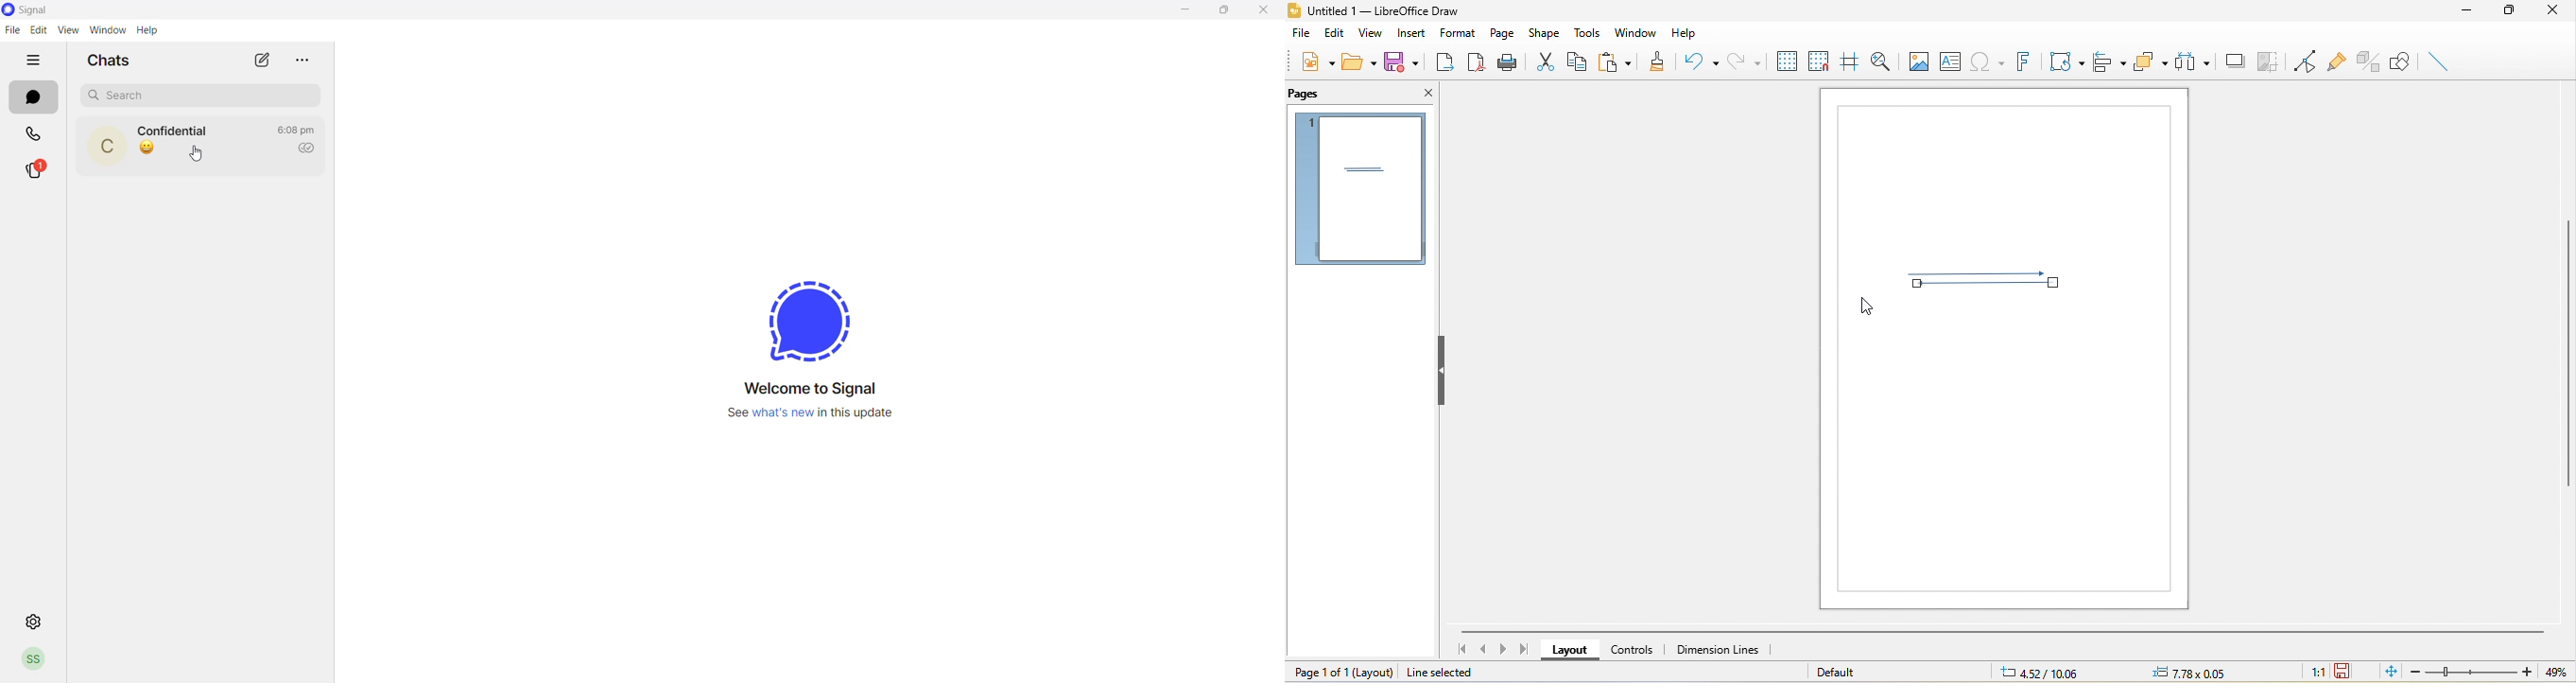 Image resolution: width=2576 pixels, height=700 pixels. I want to click on zoom, so click(2484, 672).